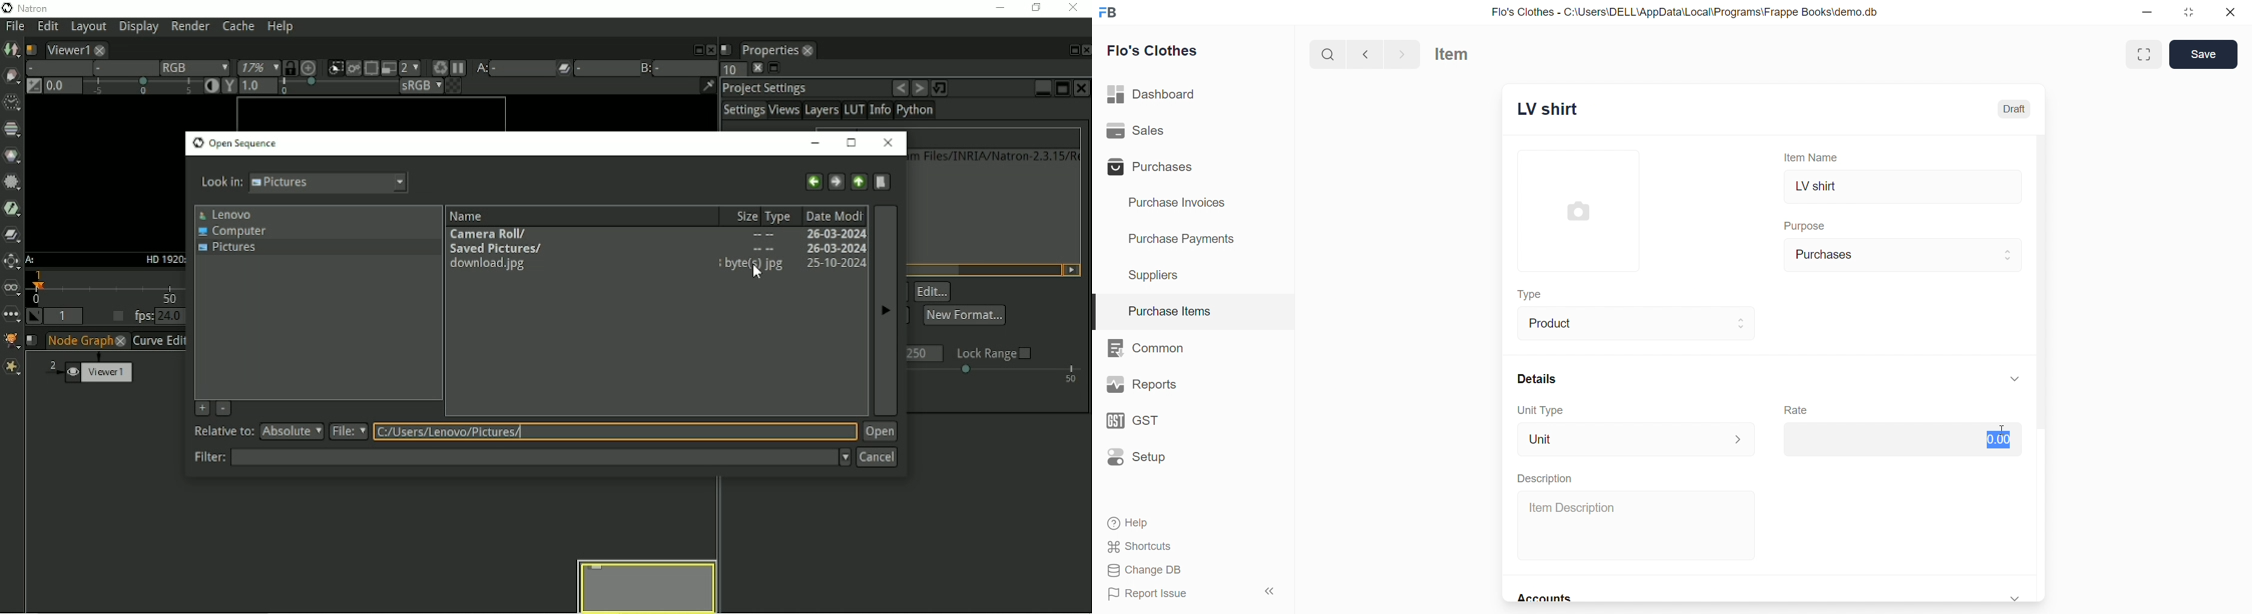 The height and width of the screenshot is (616, 2268). Describe the element at coordinates (2152, 12) in the screenshot. I see `minimize` at that location.